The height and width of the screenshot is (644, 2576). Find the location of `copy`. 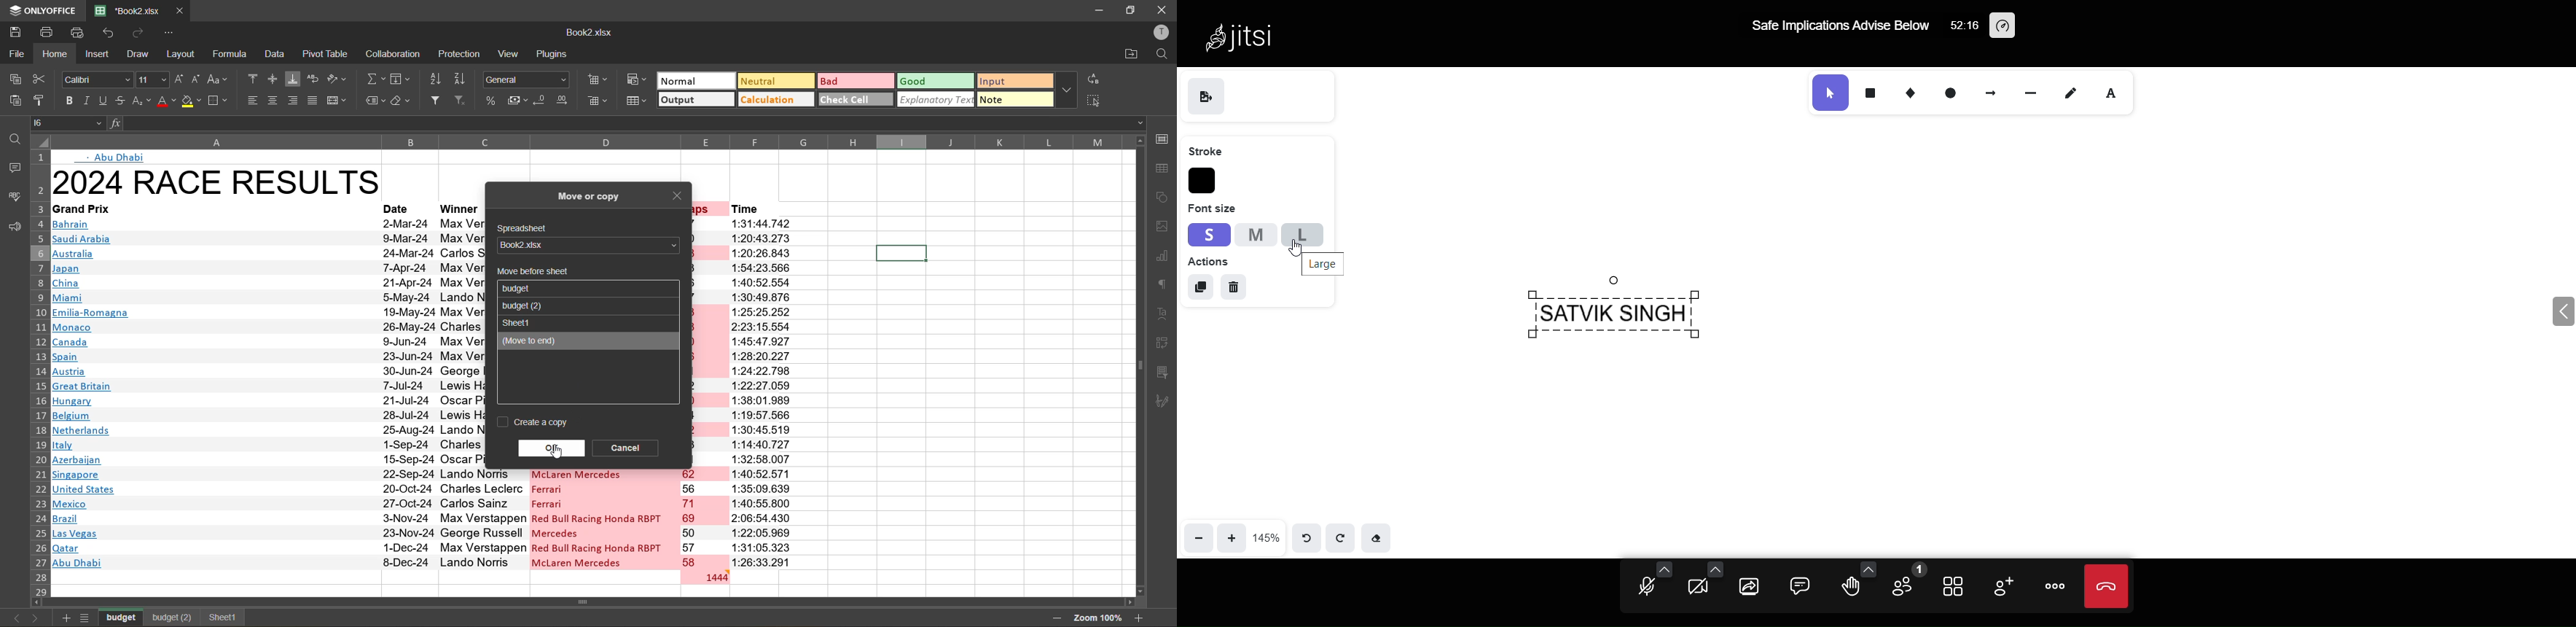

copy is located at coordinates (16, 79).